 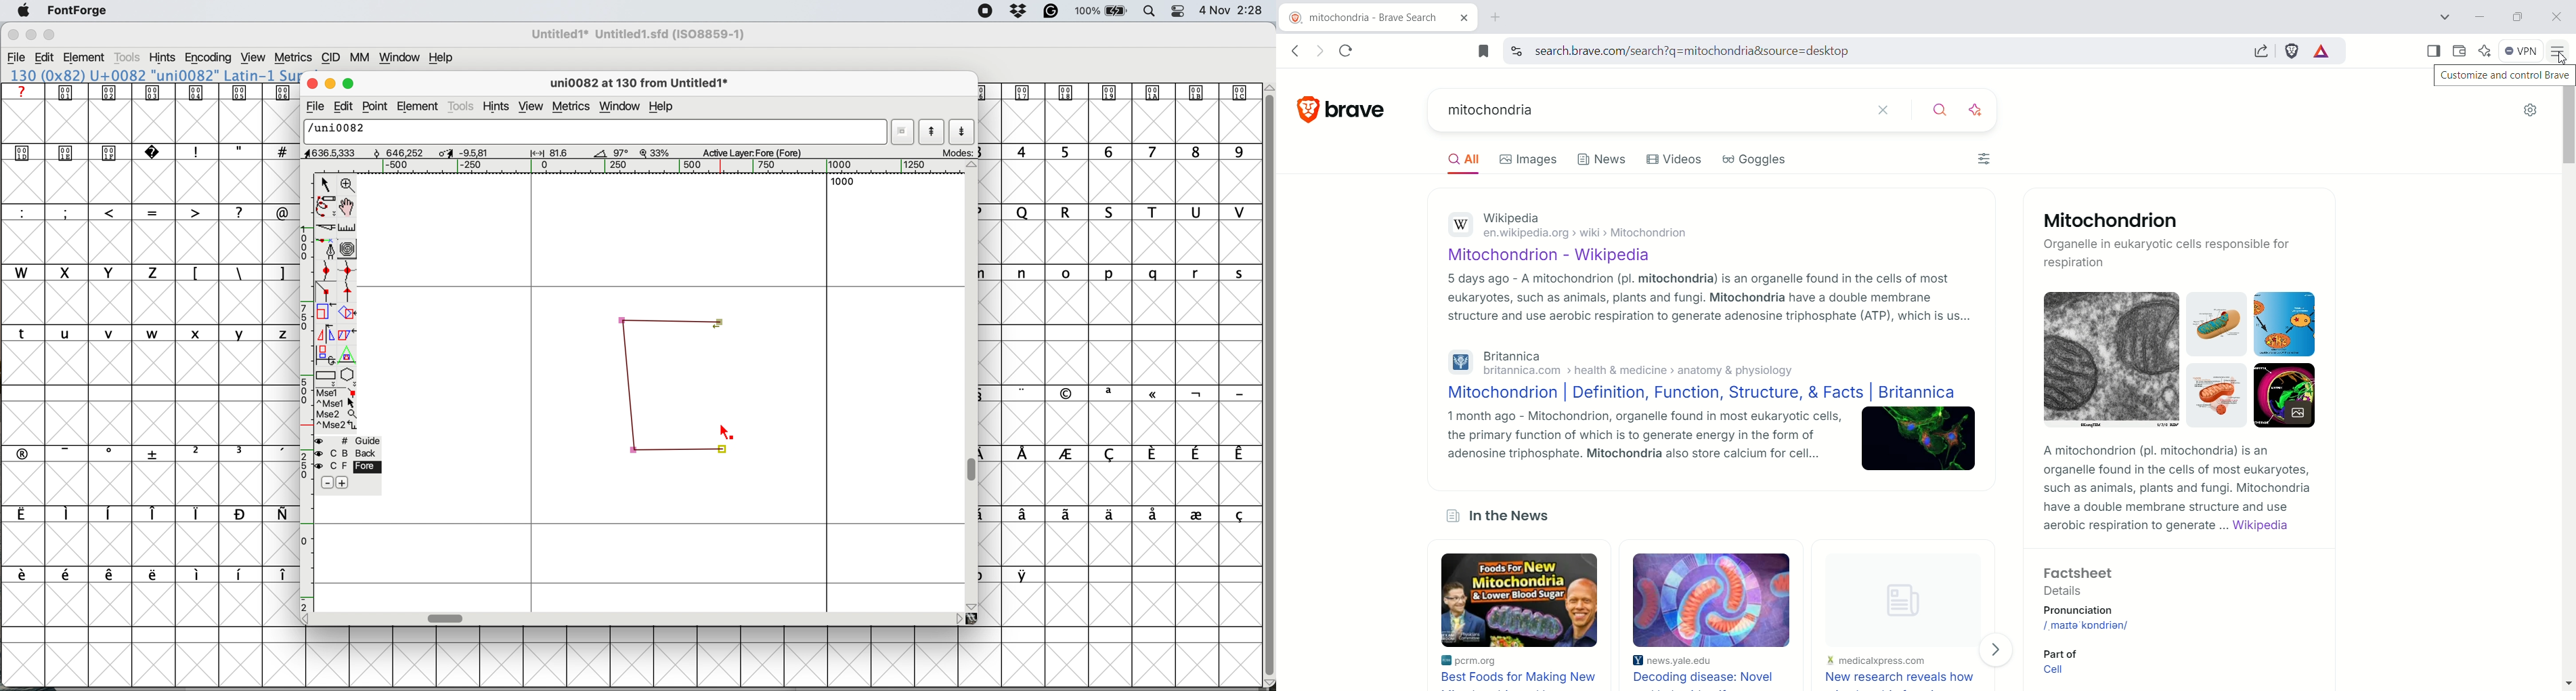 What do you see at coordinates (24, 12) in the screenshot?
I see `system logo` at bounding box center [24, 12].